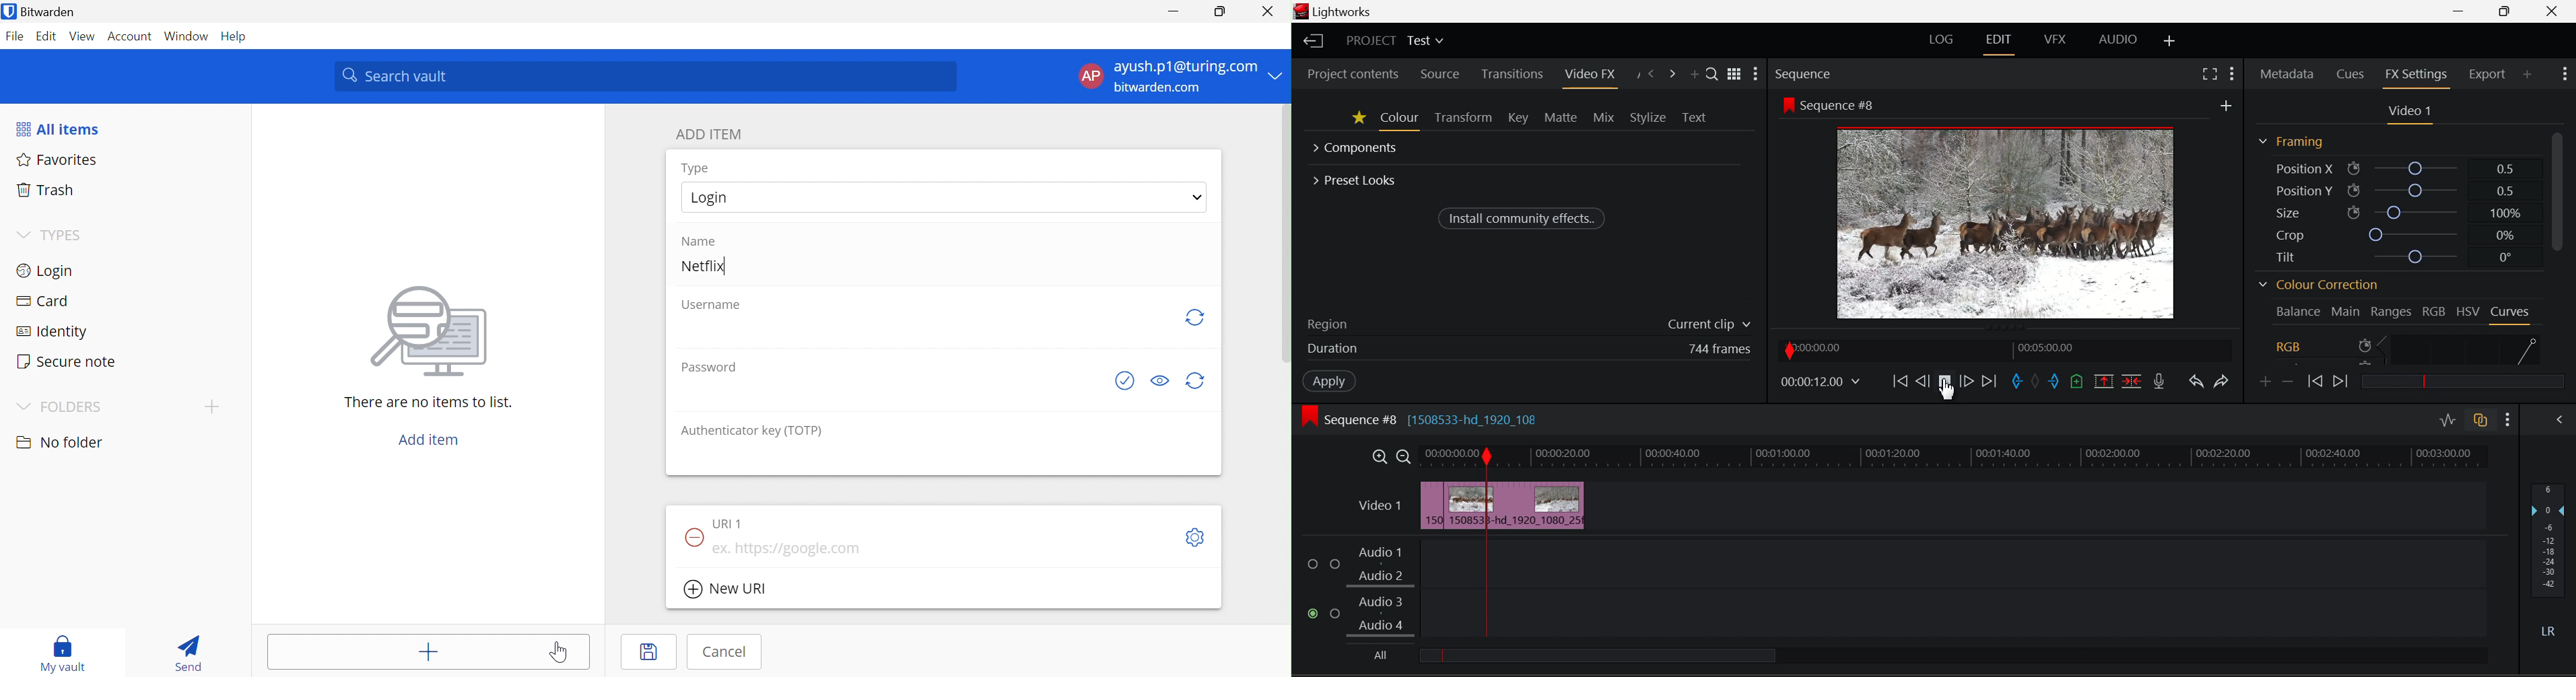  Describe the element at coordinates (2487, 72) in the screenshot. I see `Export` at that location.